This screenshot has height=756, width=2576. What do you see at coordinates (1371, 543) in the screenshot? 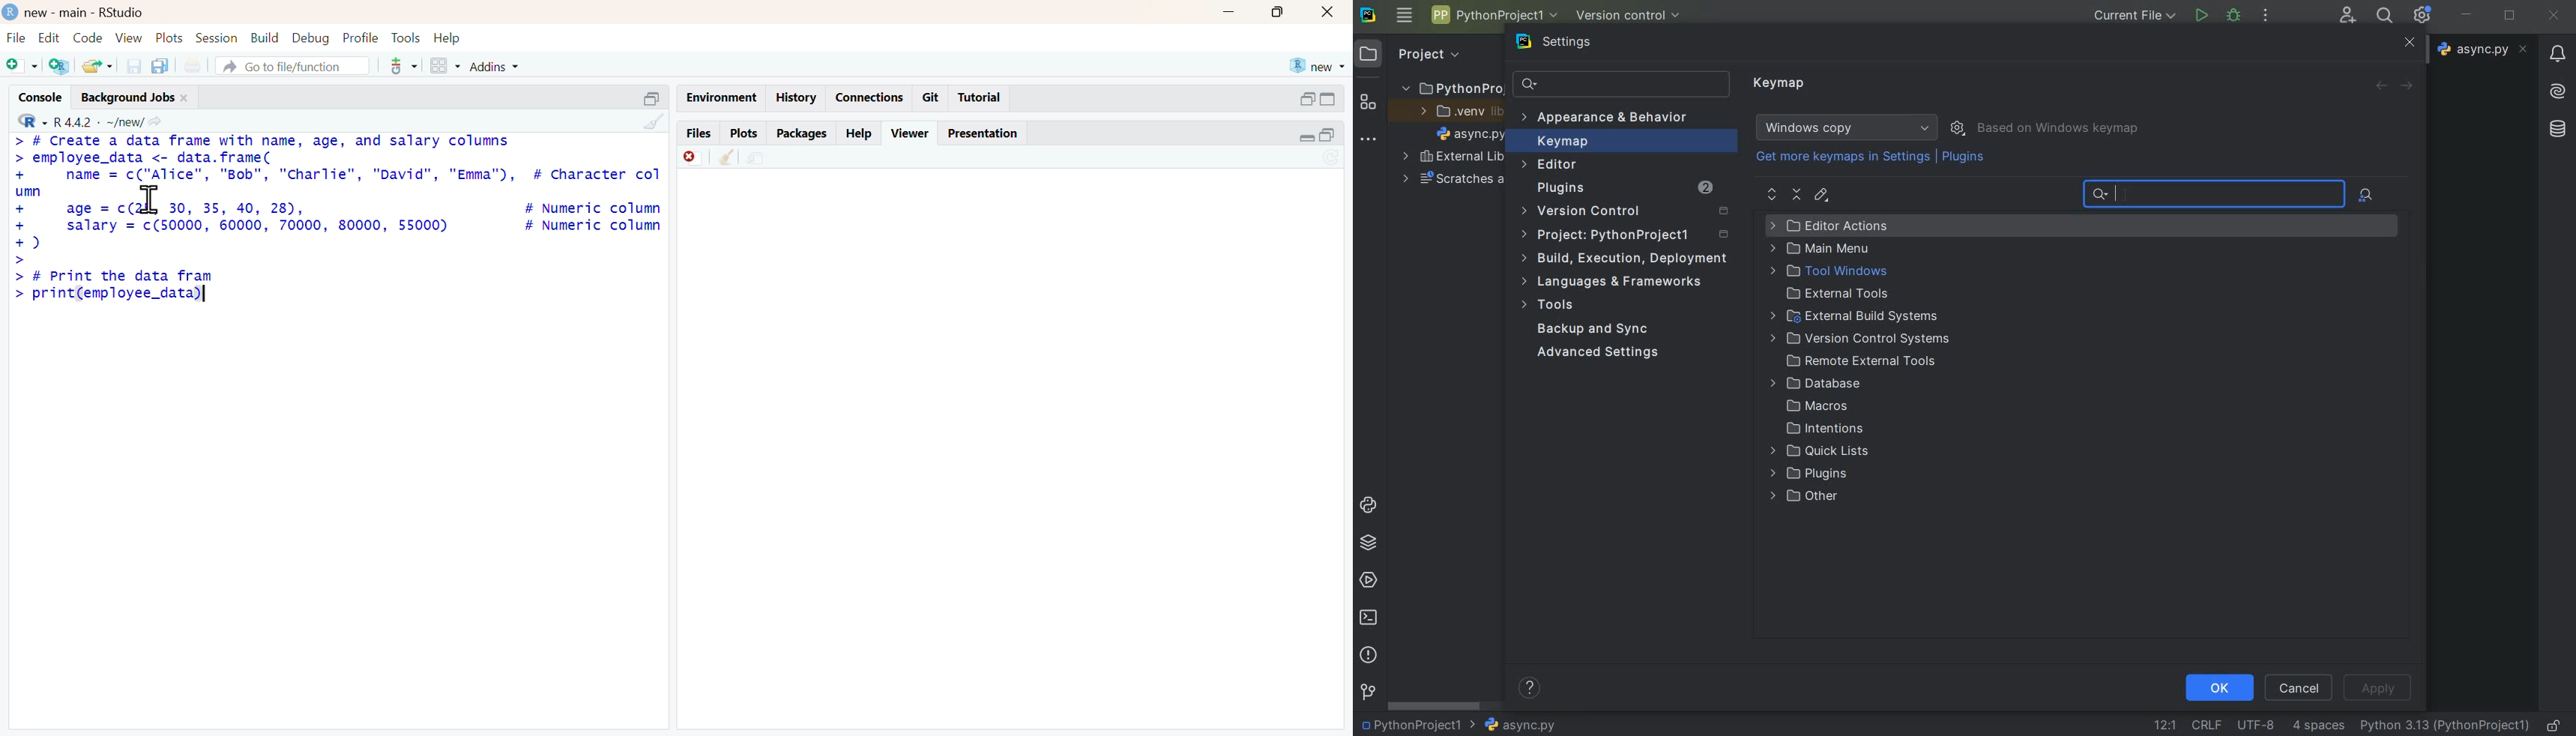
I see `python packages` at bounding box center [1371, 543].